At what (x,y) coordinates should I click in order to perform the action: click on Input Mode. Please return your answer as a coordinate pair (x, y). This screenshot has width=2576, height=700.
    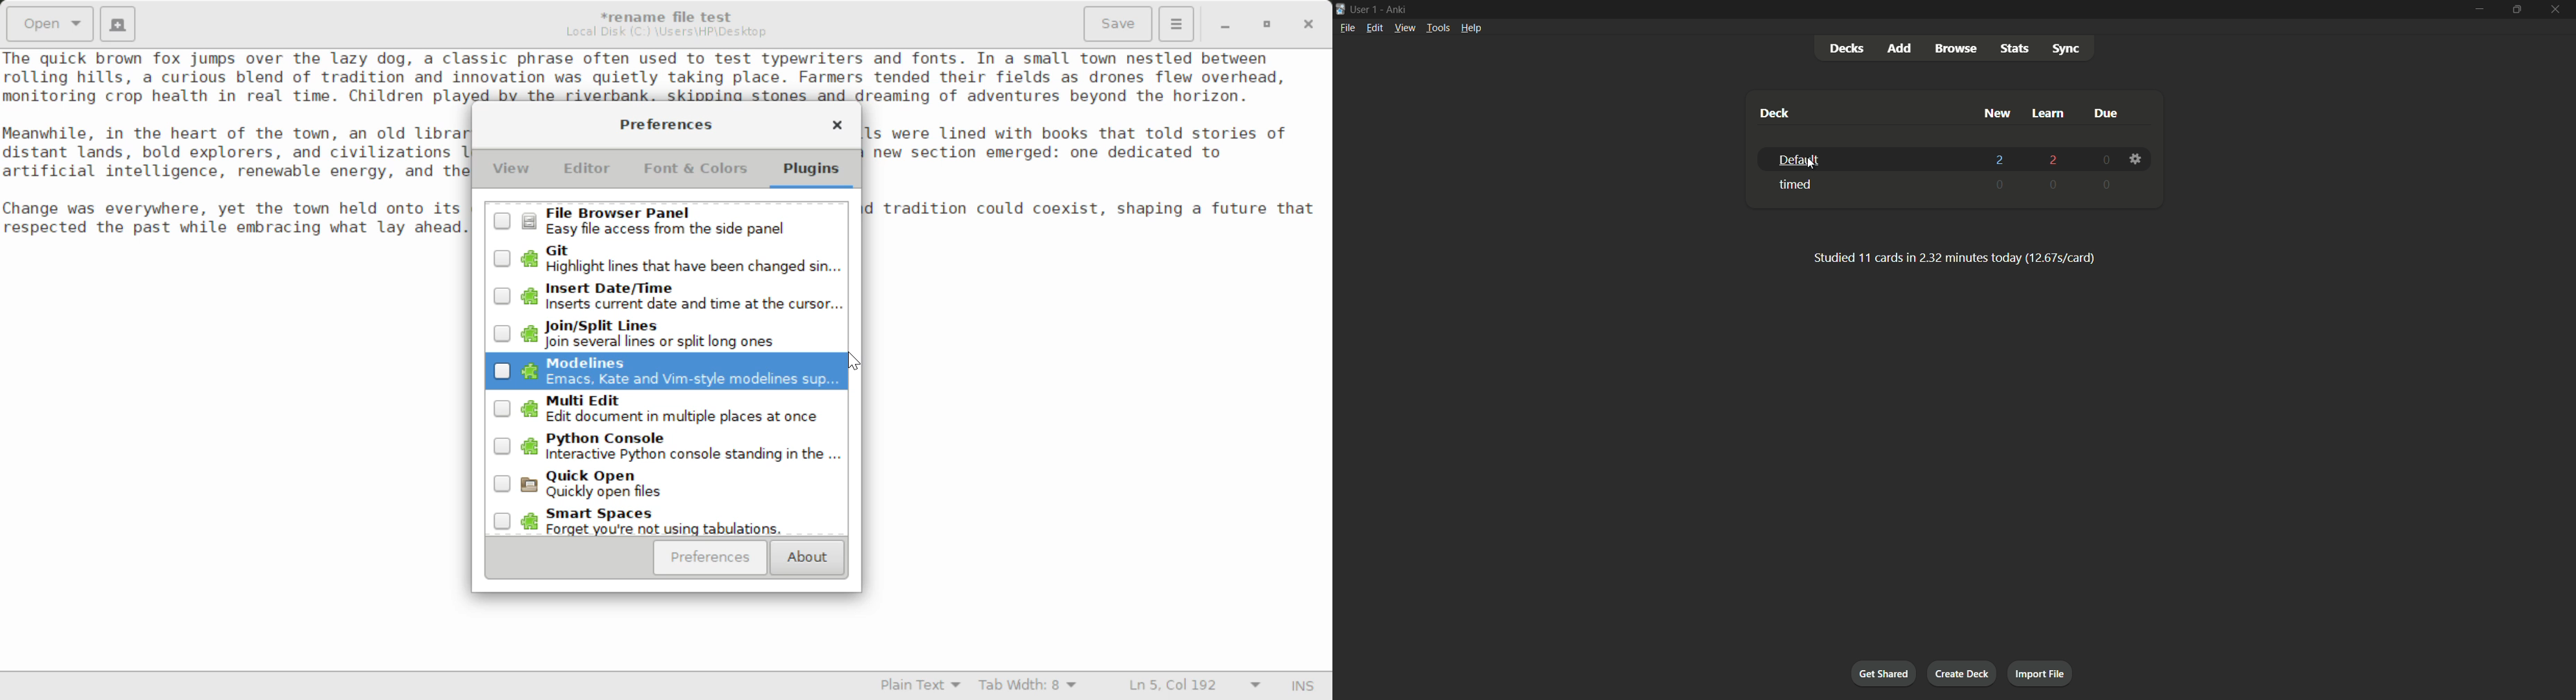
    Looking at the image, I should click on (1303, 688).